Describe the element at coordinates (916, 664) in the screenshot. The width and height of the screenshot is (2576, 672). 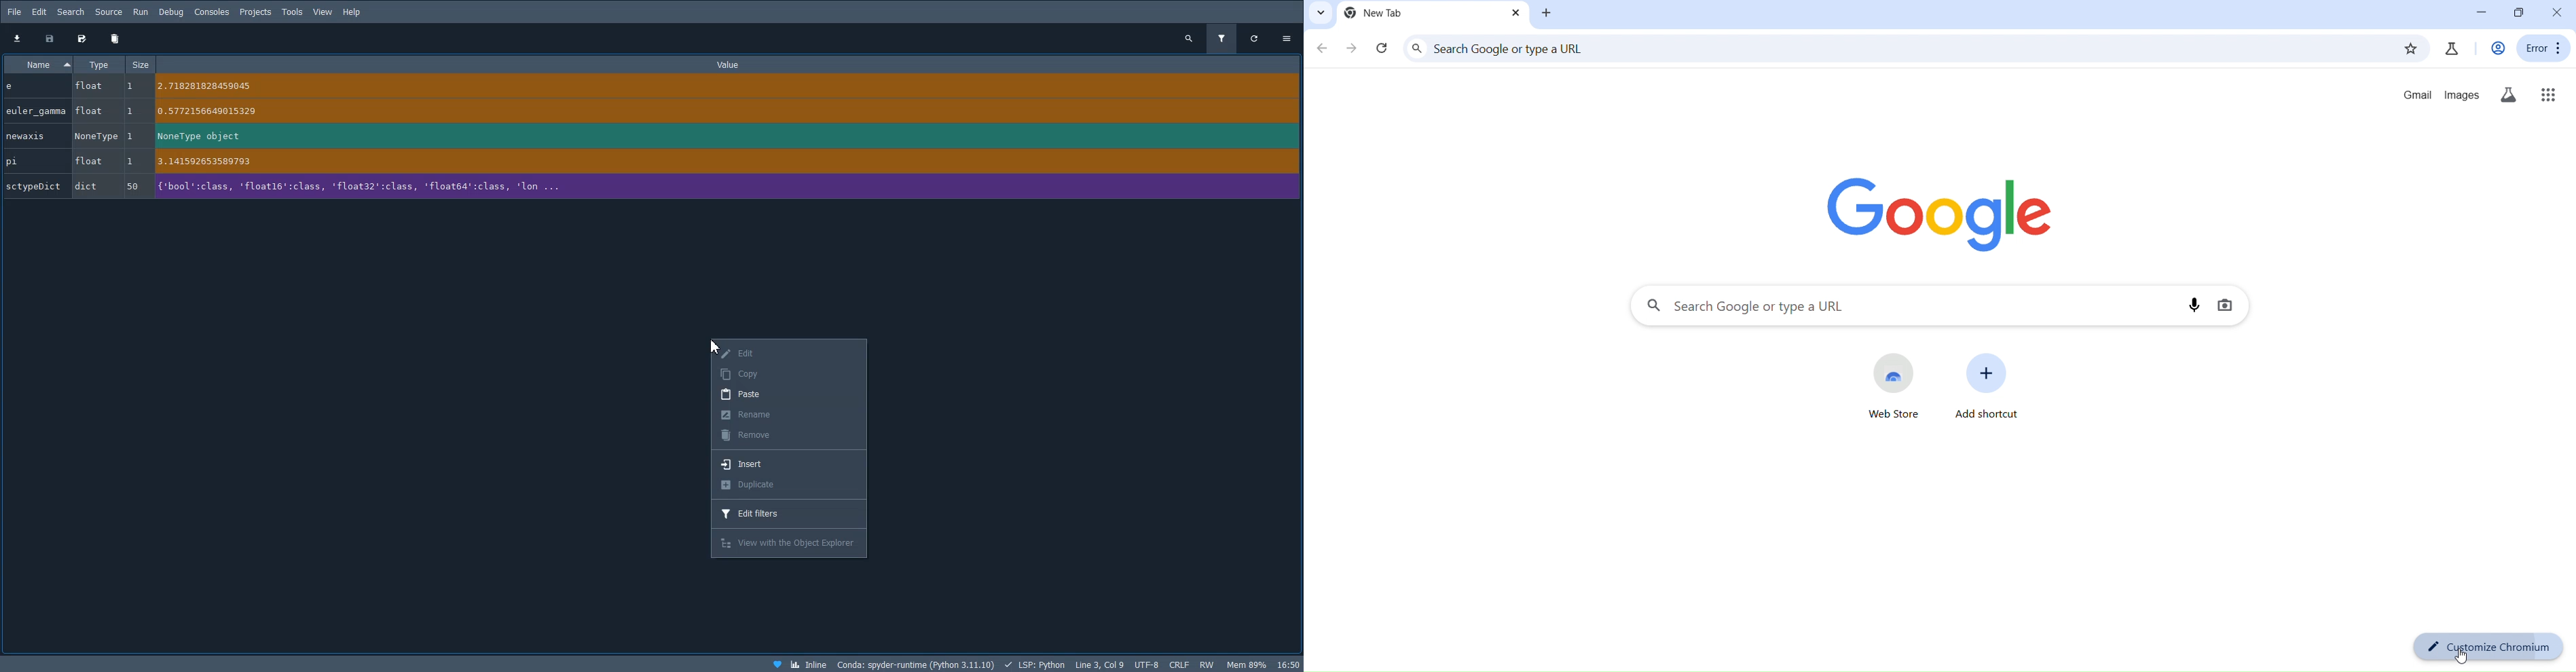
I see `Conda` at that location.